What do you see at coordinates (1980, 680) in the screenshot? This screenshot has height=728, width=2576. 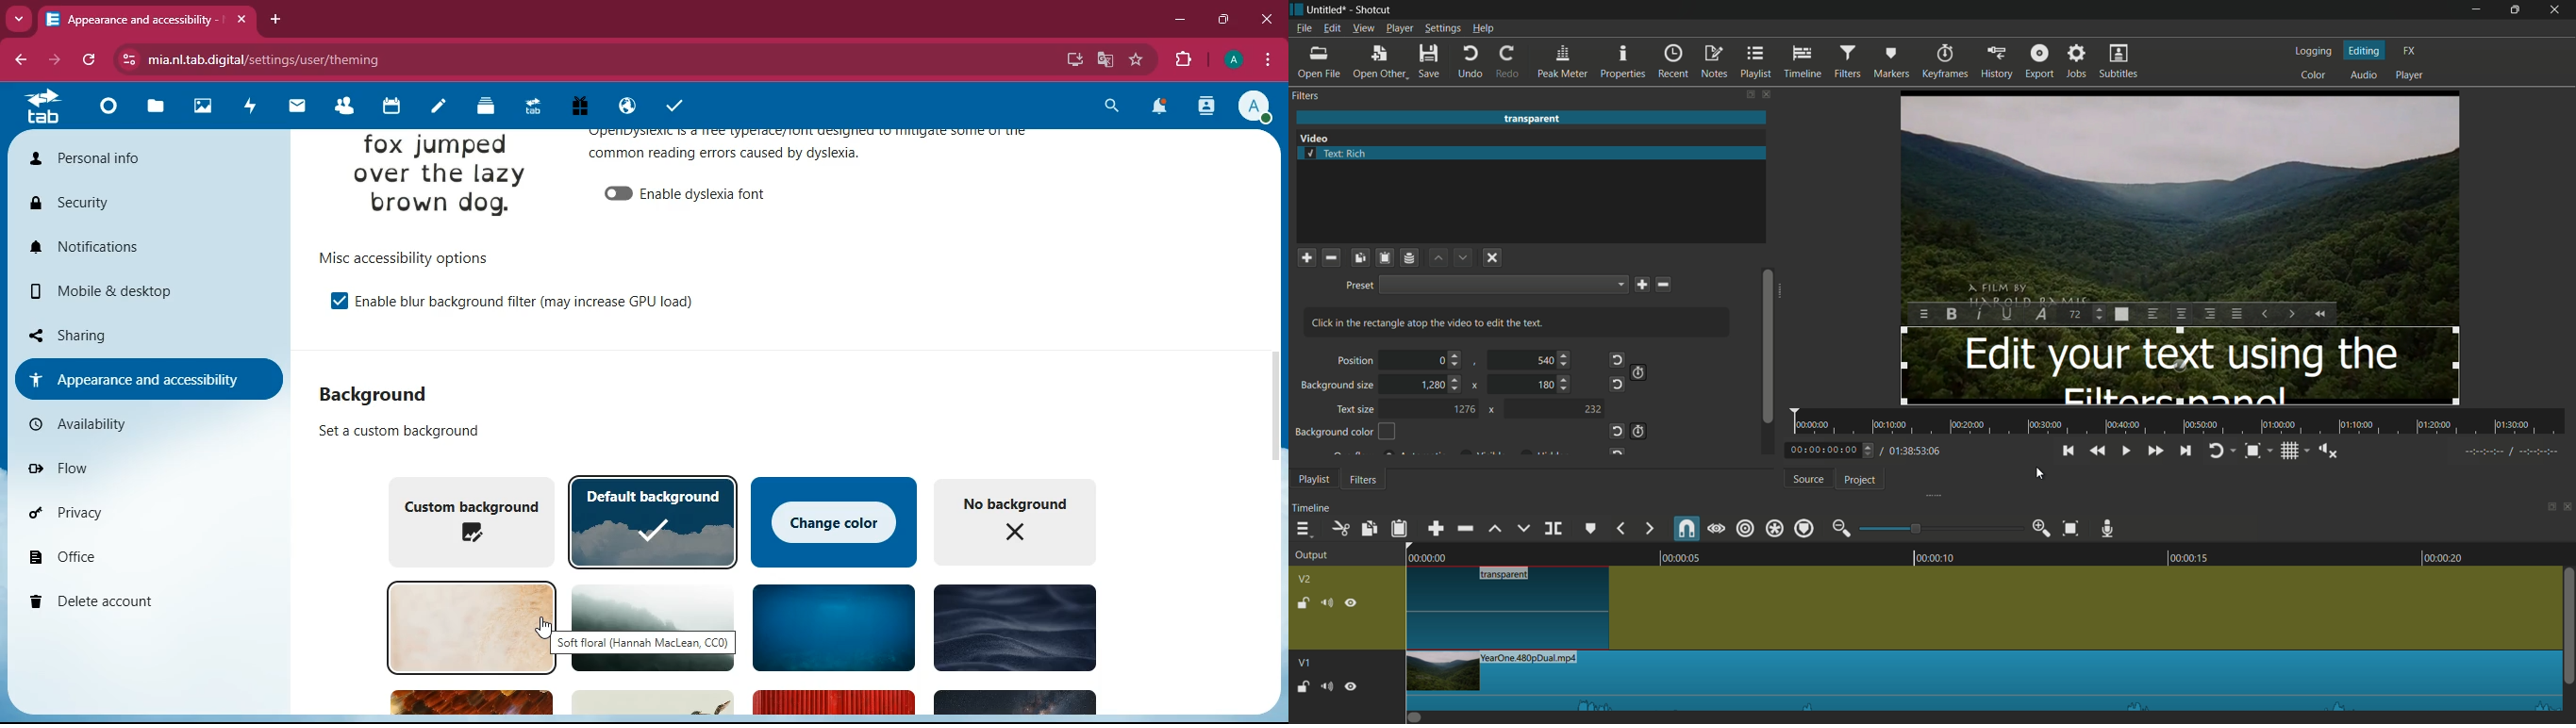 I see `imported file in timeline` at bounding box center [1980, 680].